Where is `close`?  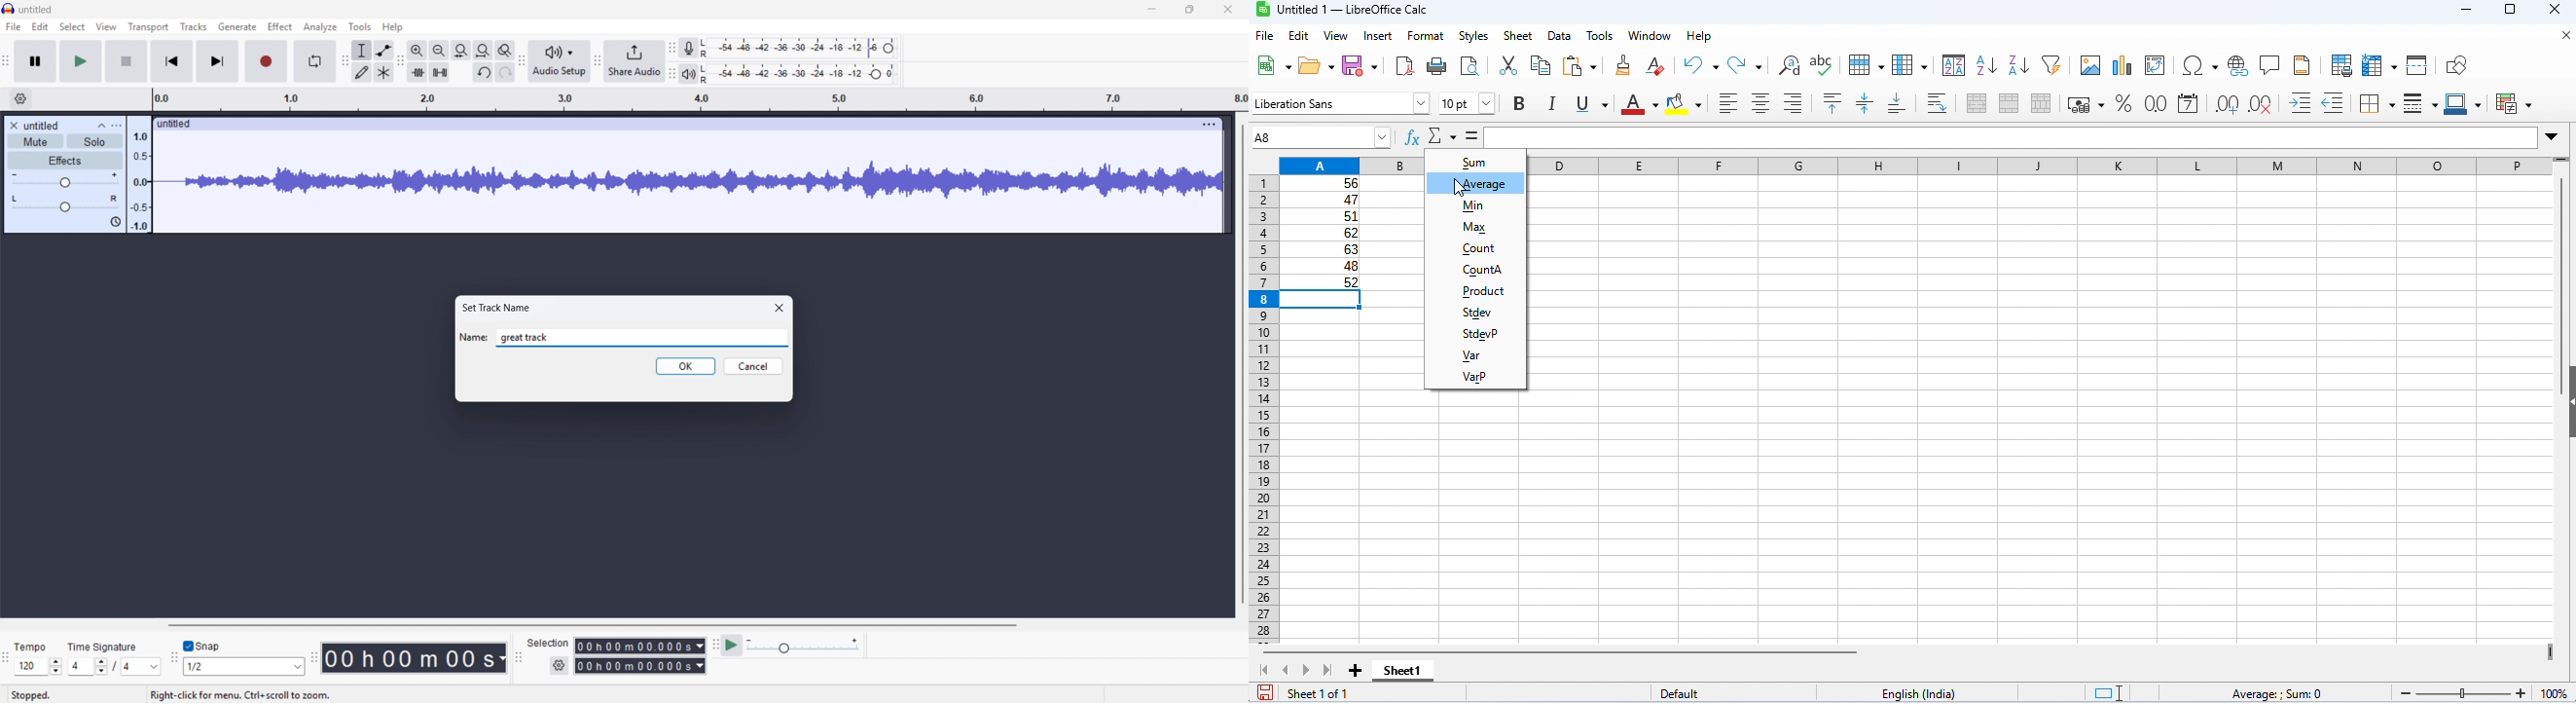 close is located at coordinates (2557, 11).